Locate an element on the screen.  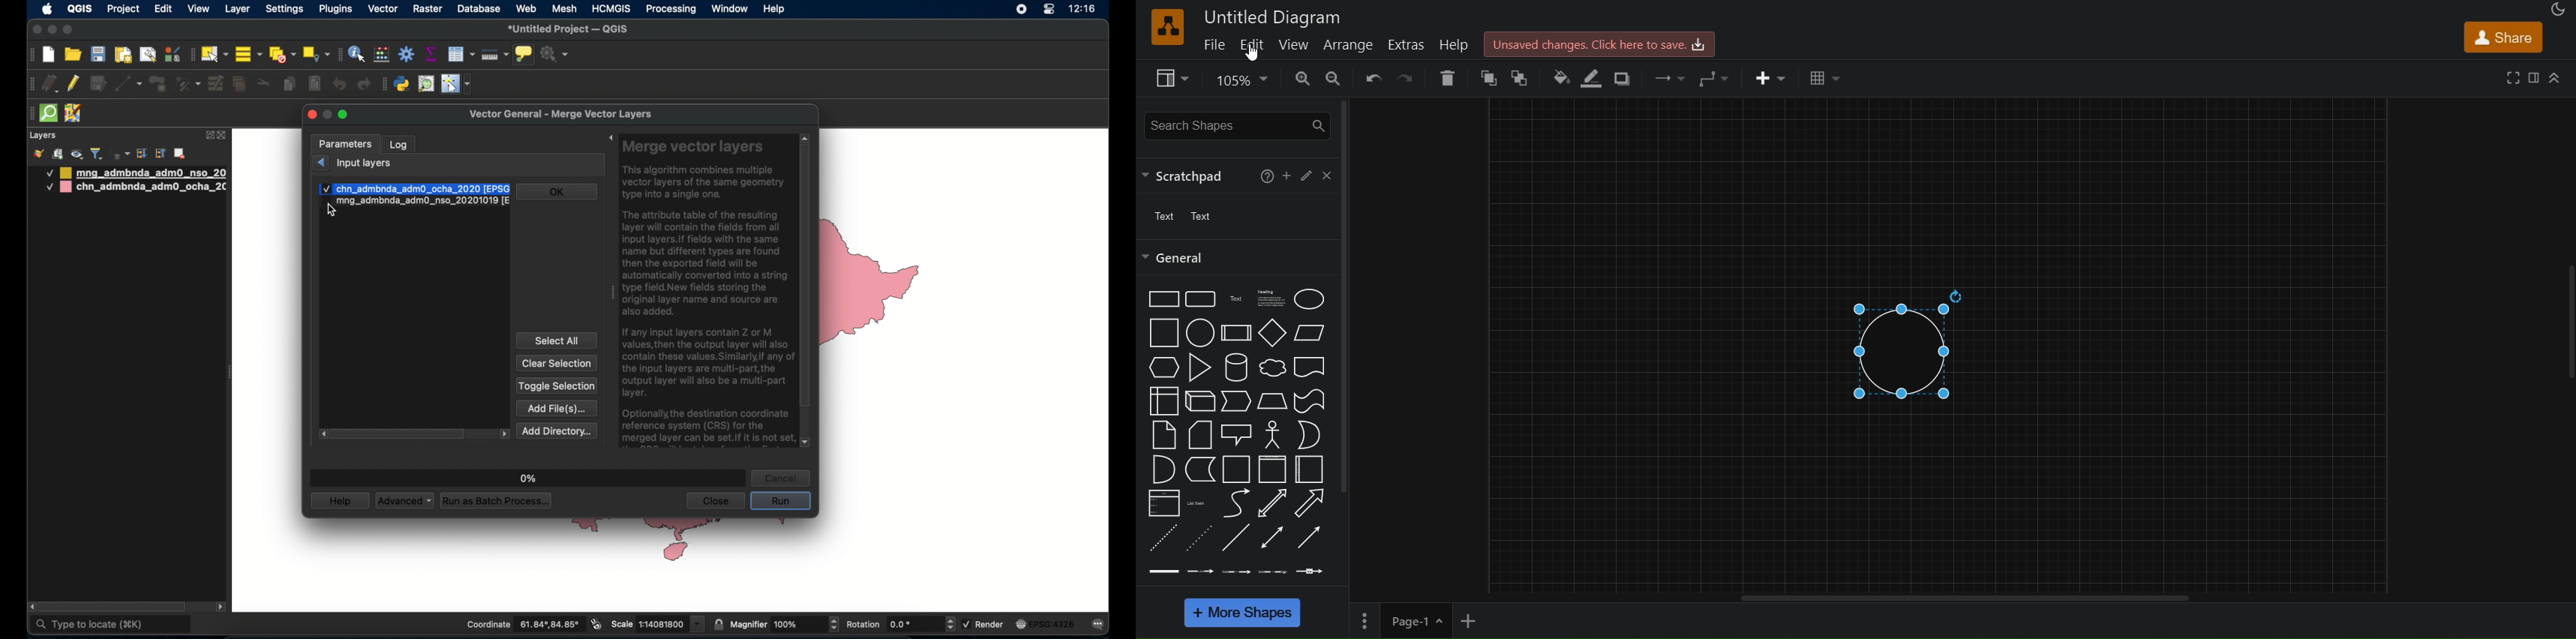
show statistical summary is located at coordinates (430, 54).